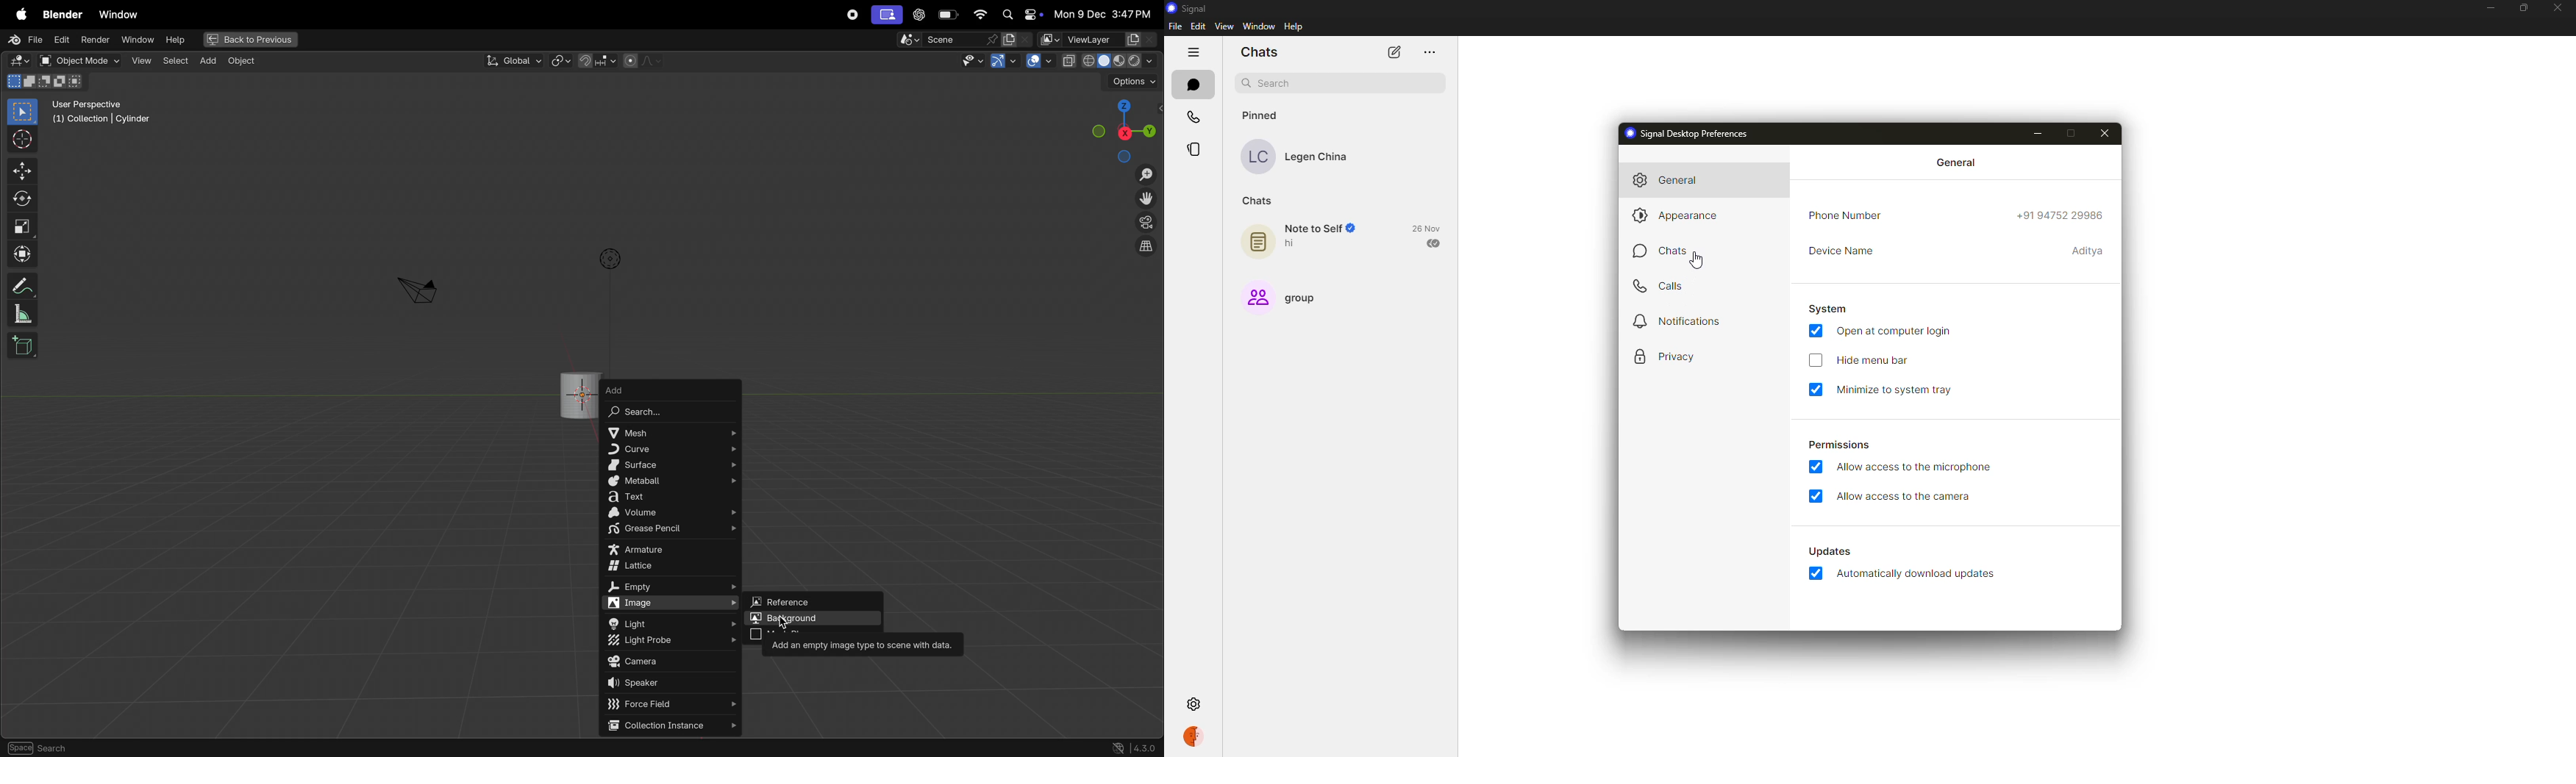 The height and width of the screenshot is (784, 2576). What do you see at coordinates (20, 197) in the screenshot?
I see `rotate` at bounding box center [20, 197].